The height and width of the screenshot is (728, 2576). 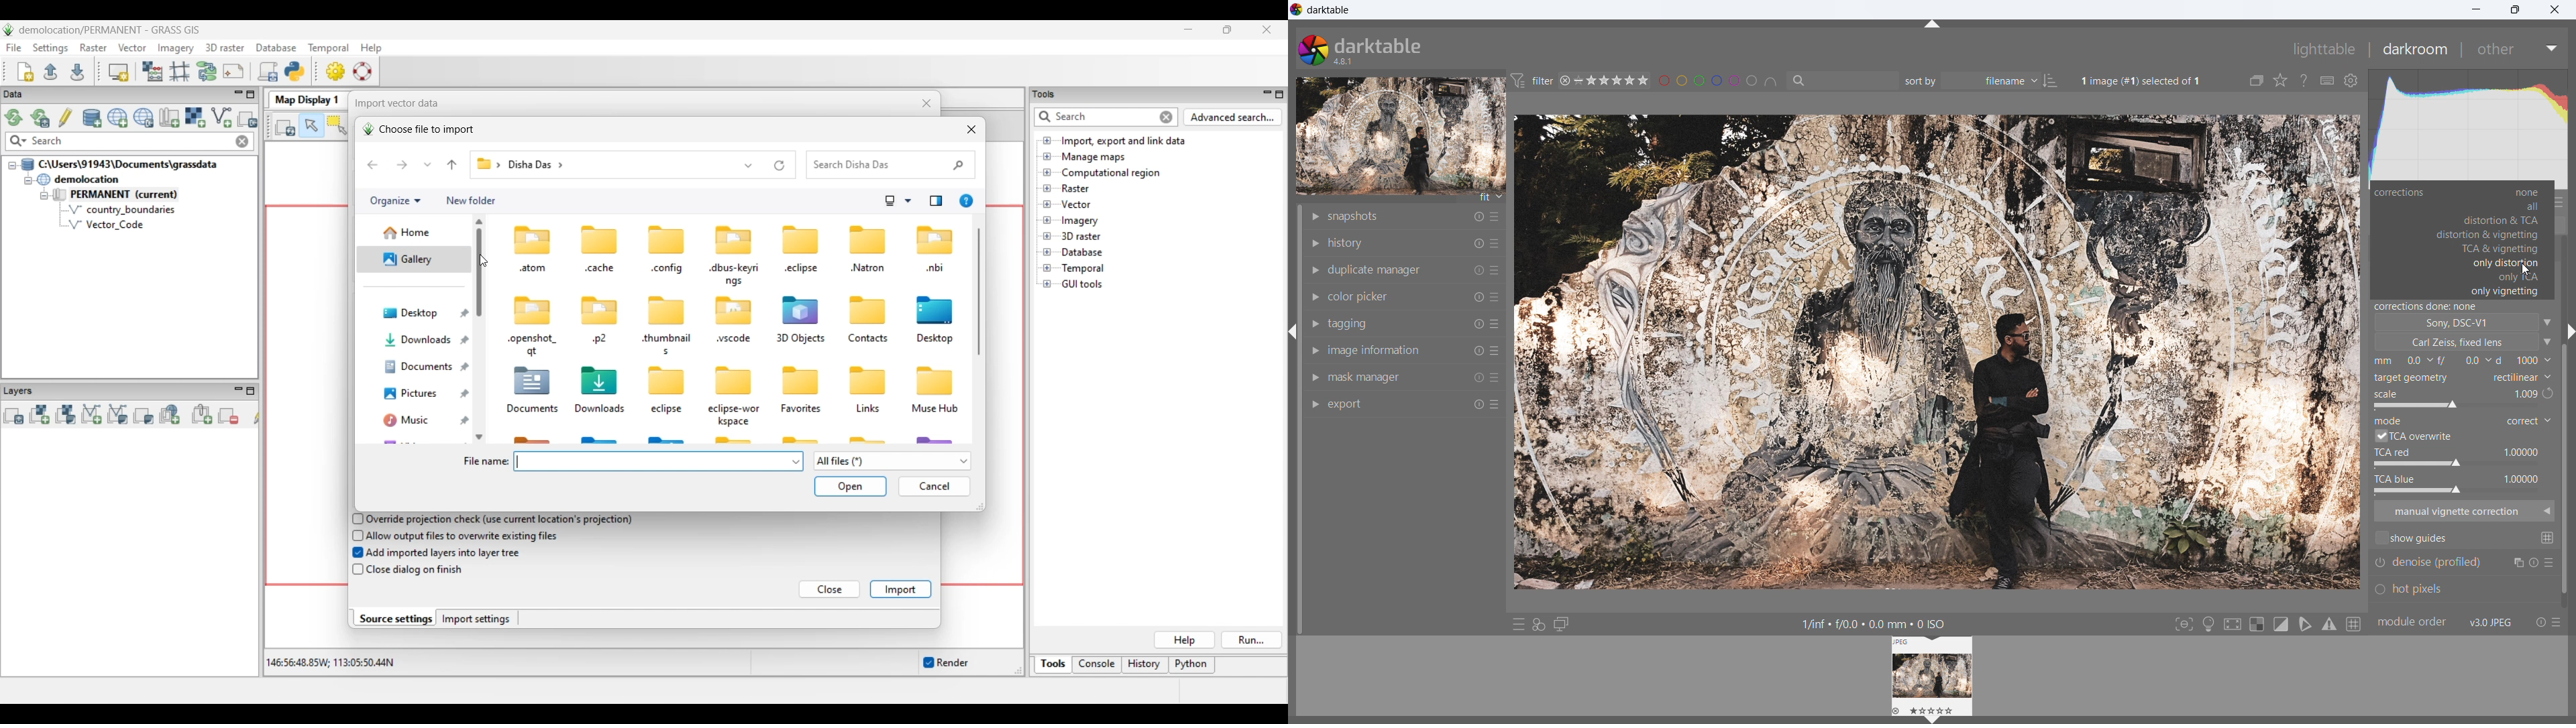 I want to click on reset, so click(x=1478, y=402).